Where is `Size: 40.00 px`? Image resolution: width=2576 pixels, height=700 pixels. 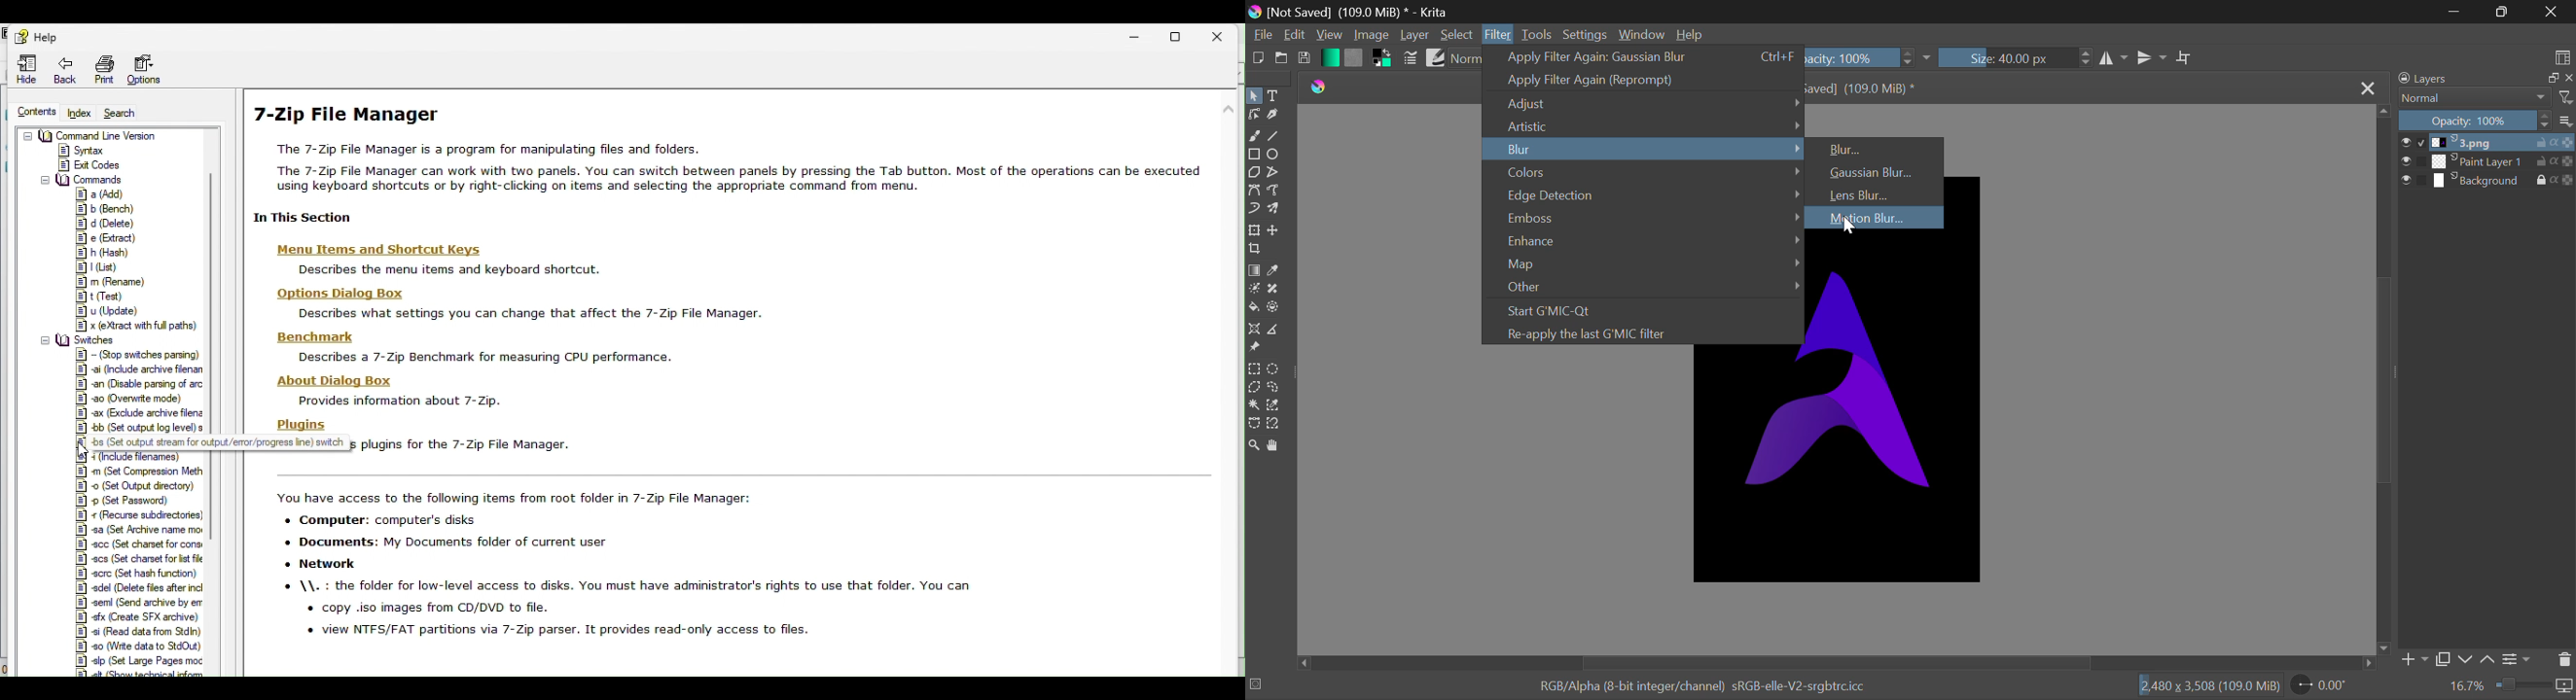 Size: 40.00 px is located at coordinates (2005, 58).